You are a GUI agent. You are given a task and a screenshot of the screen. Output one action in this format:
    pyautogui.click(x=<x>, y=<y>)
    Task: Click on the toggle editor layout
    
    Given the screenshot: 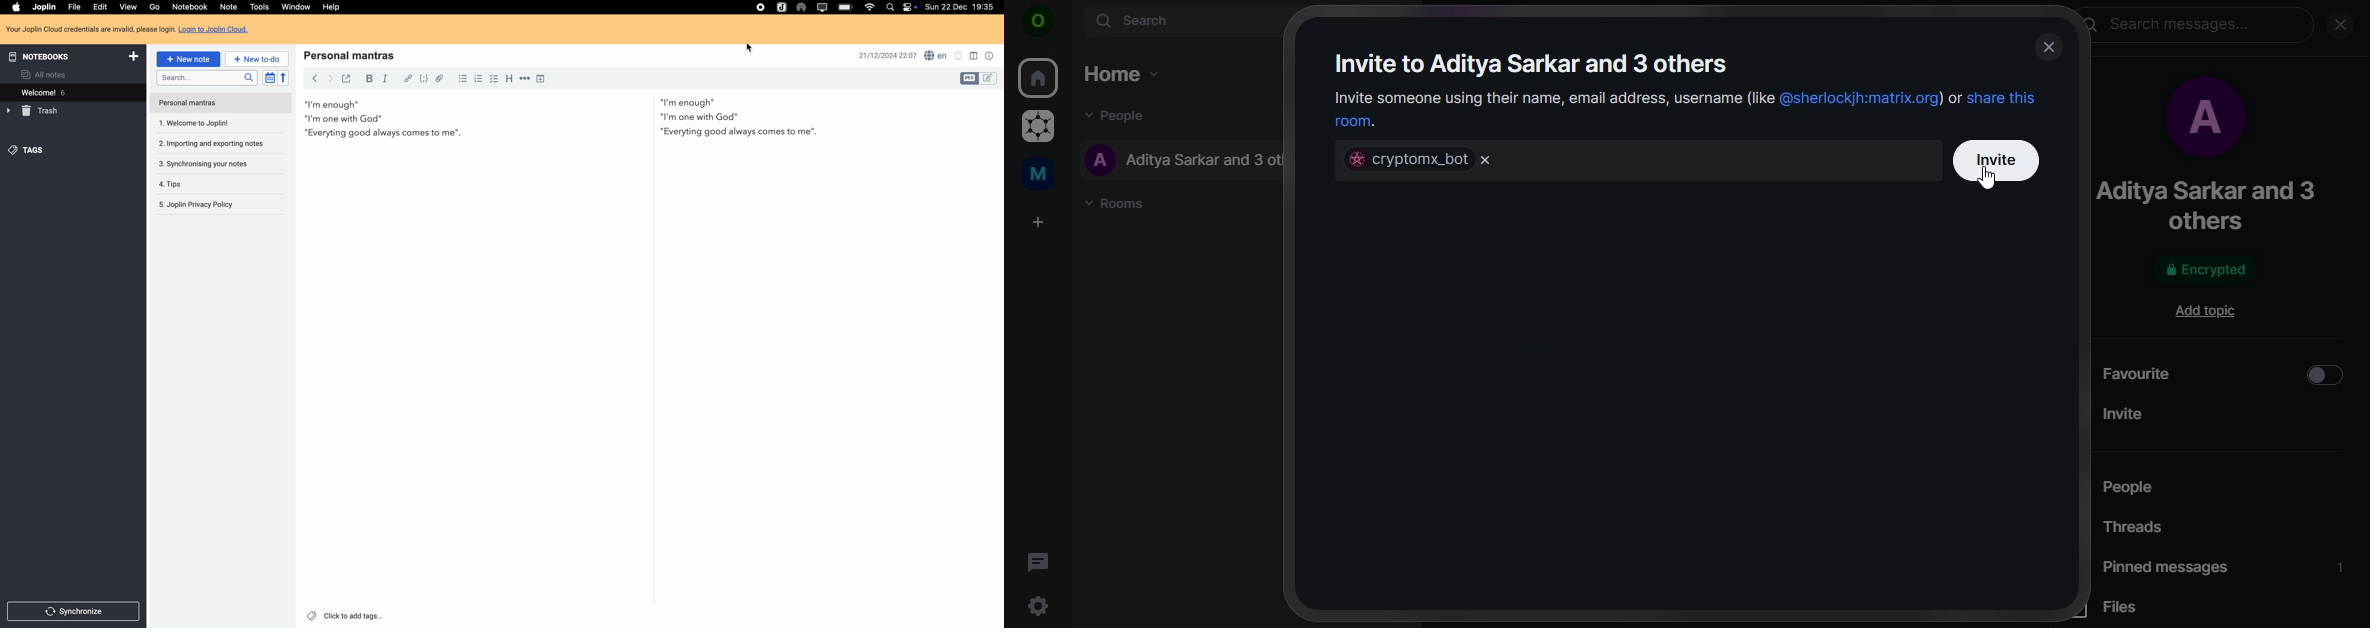 What is the action you would take?
    pyautogui.click(x=990, y=78)
    